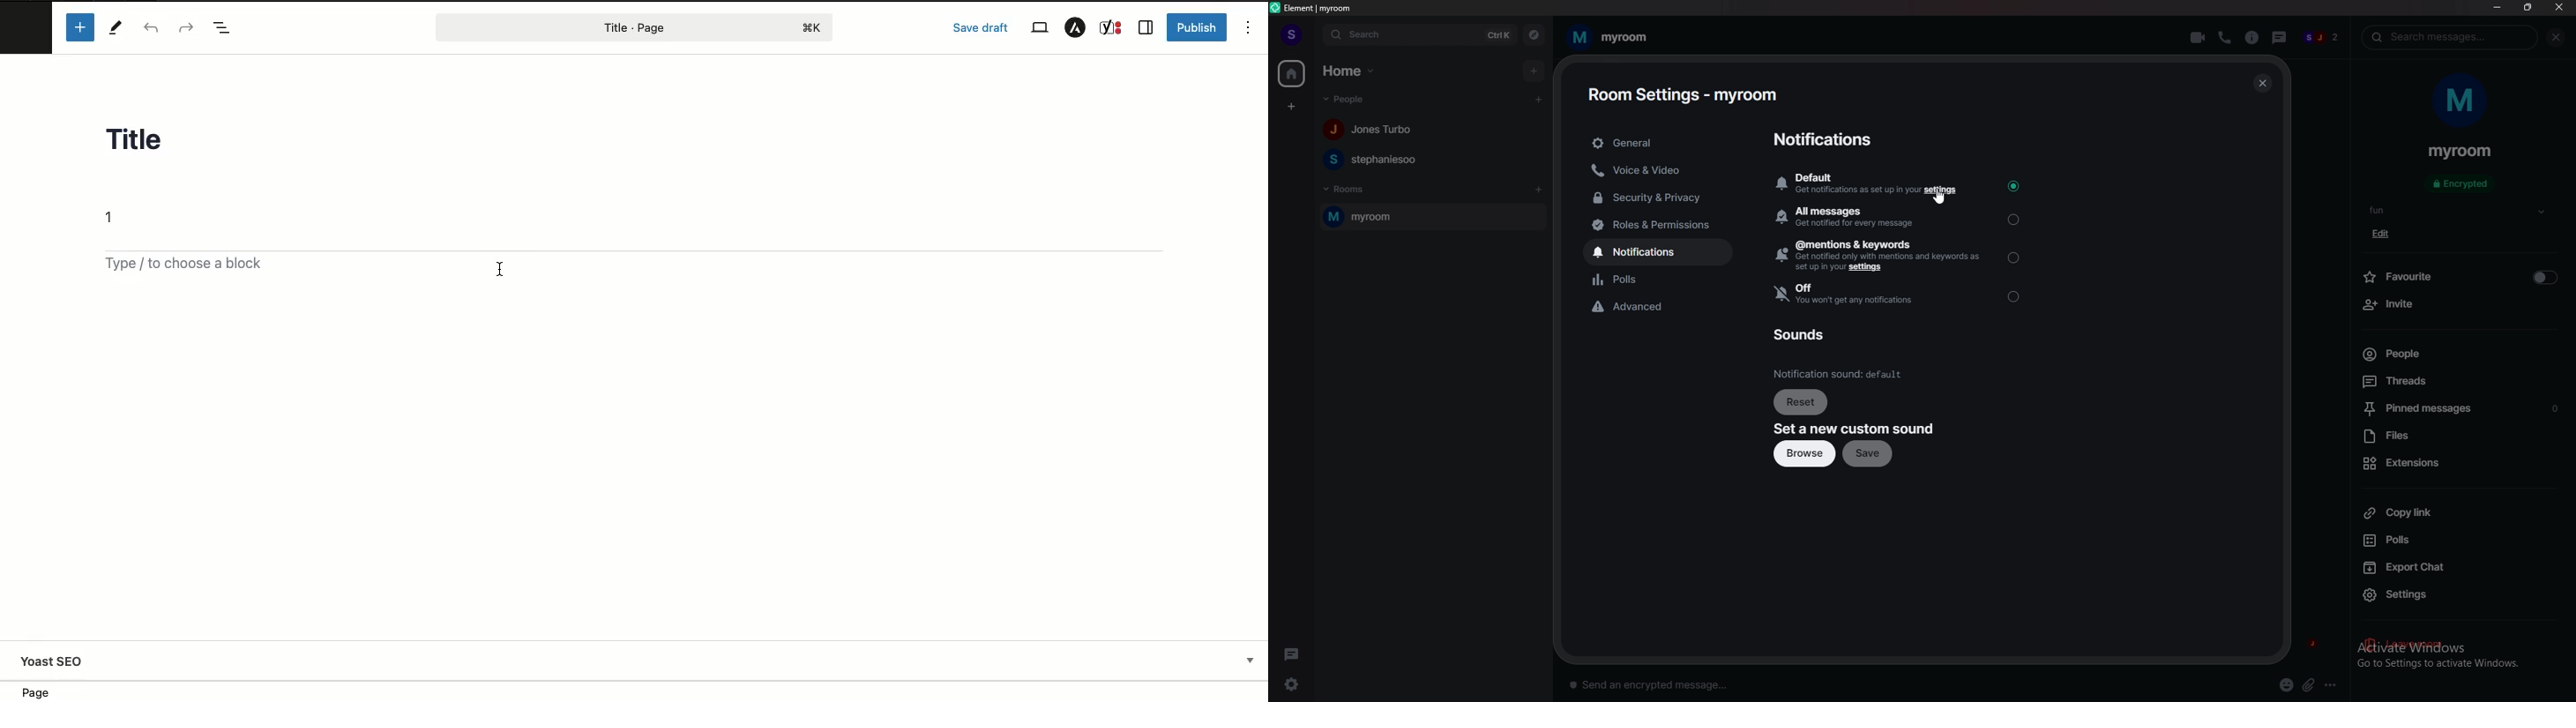 Image resolution: width=2576 pixels, height=728 pixels. I want to click on copy link, so click(2459, 512).